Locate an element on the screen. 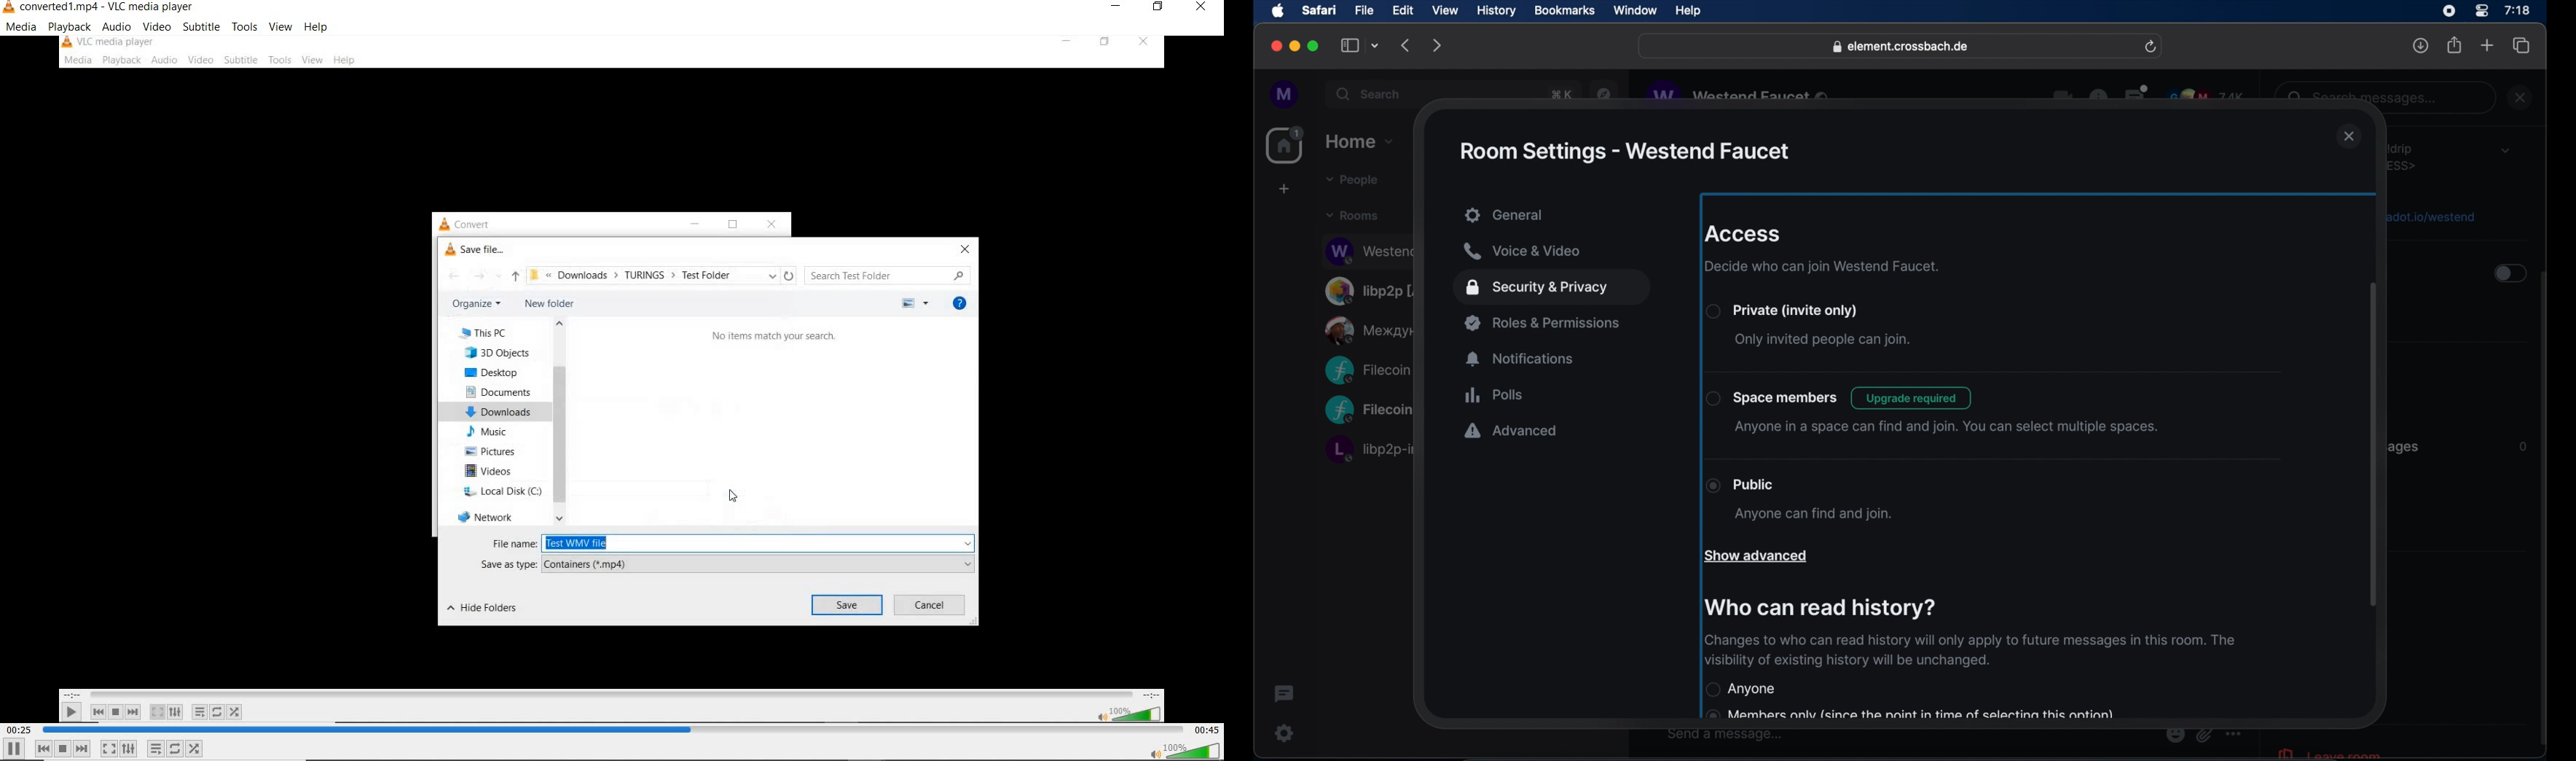 This screenshot has width=2576, height=784. public is located at coordinates (1799, 499).